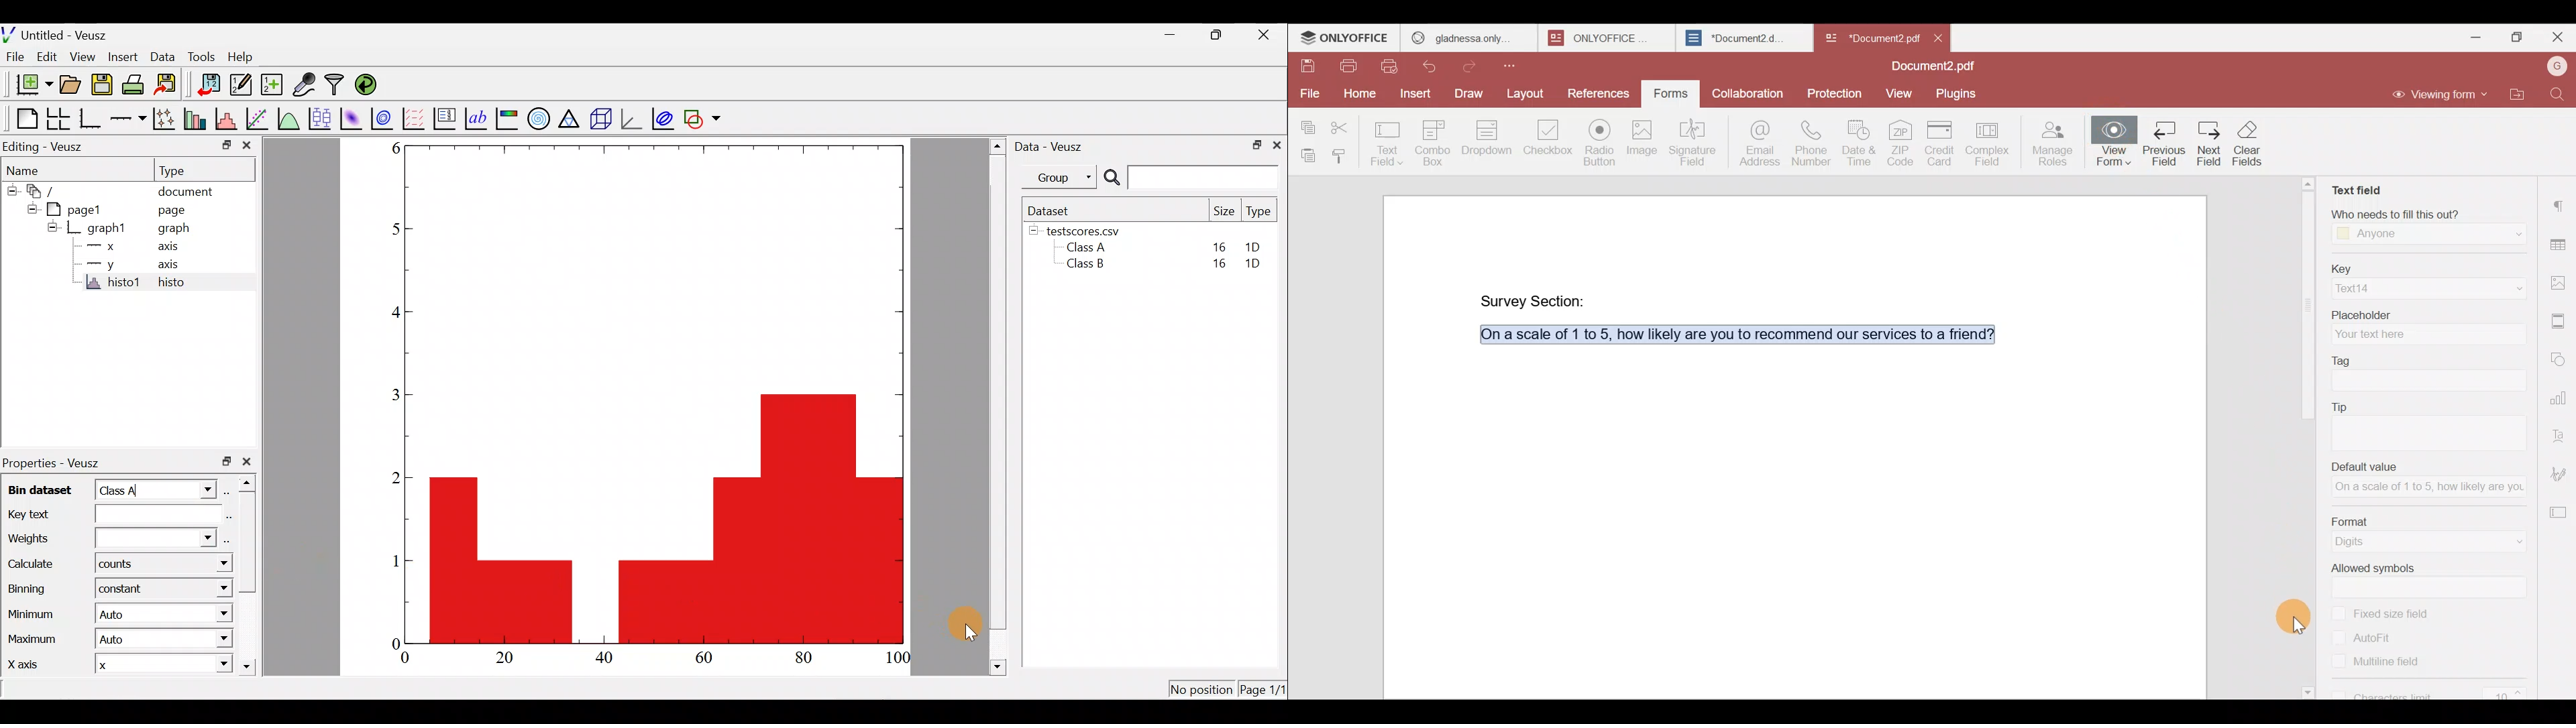 This screenshot has height=728, width=2576. What do you see at coordinates (2434, 214) in the screenshot?
I see `‘Who needs to fill this out?` at bounding box center [2434, 214].